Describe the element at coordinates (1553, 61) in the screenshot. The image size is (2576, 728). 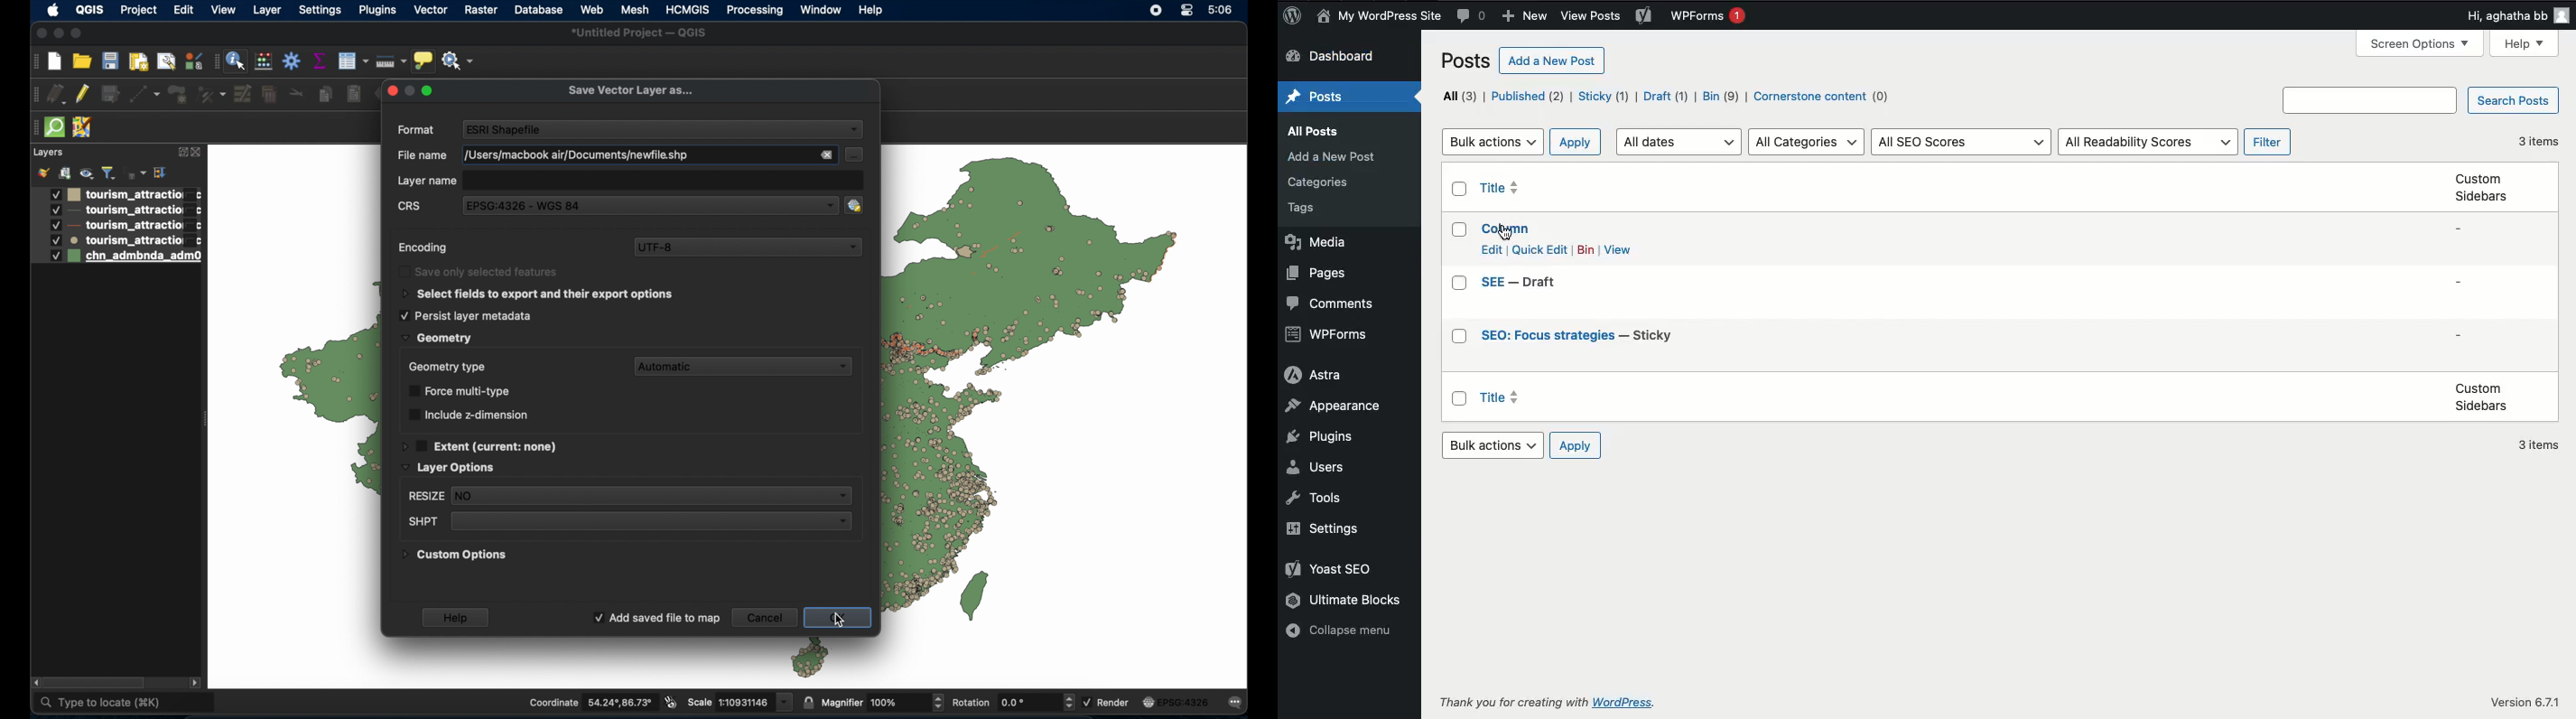
I see `Add a new post` at that location.